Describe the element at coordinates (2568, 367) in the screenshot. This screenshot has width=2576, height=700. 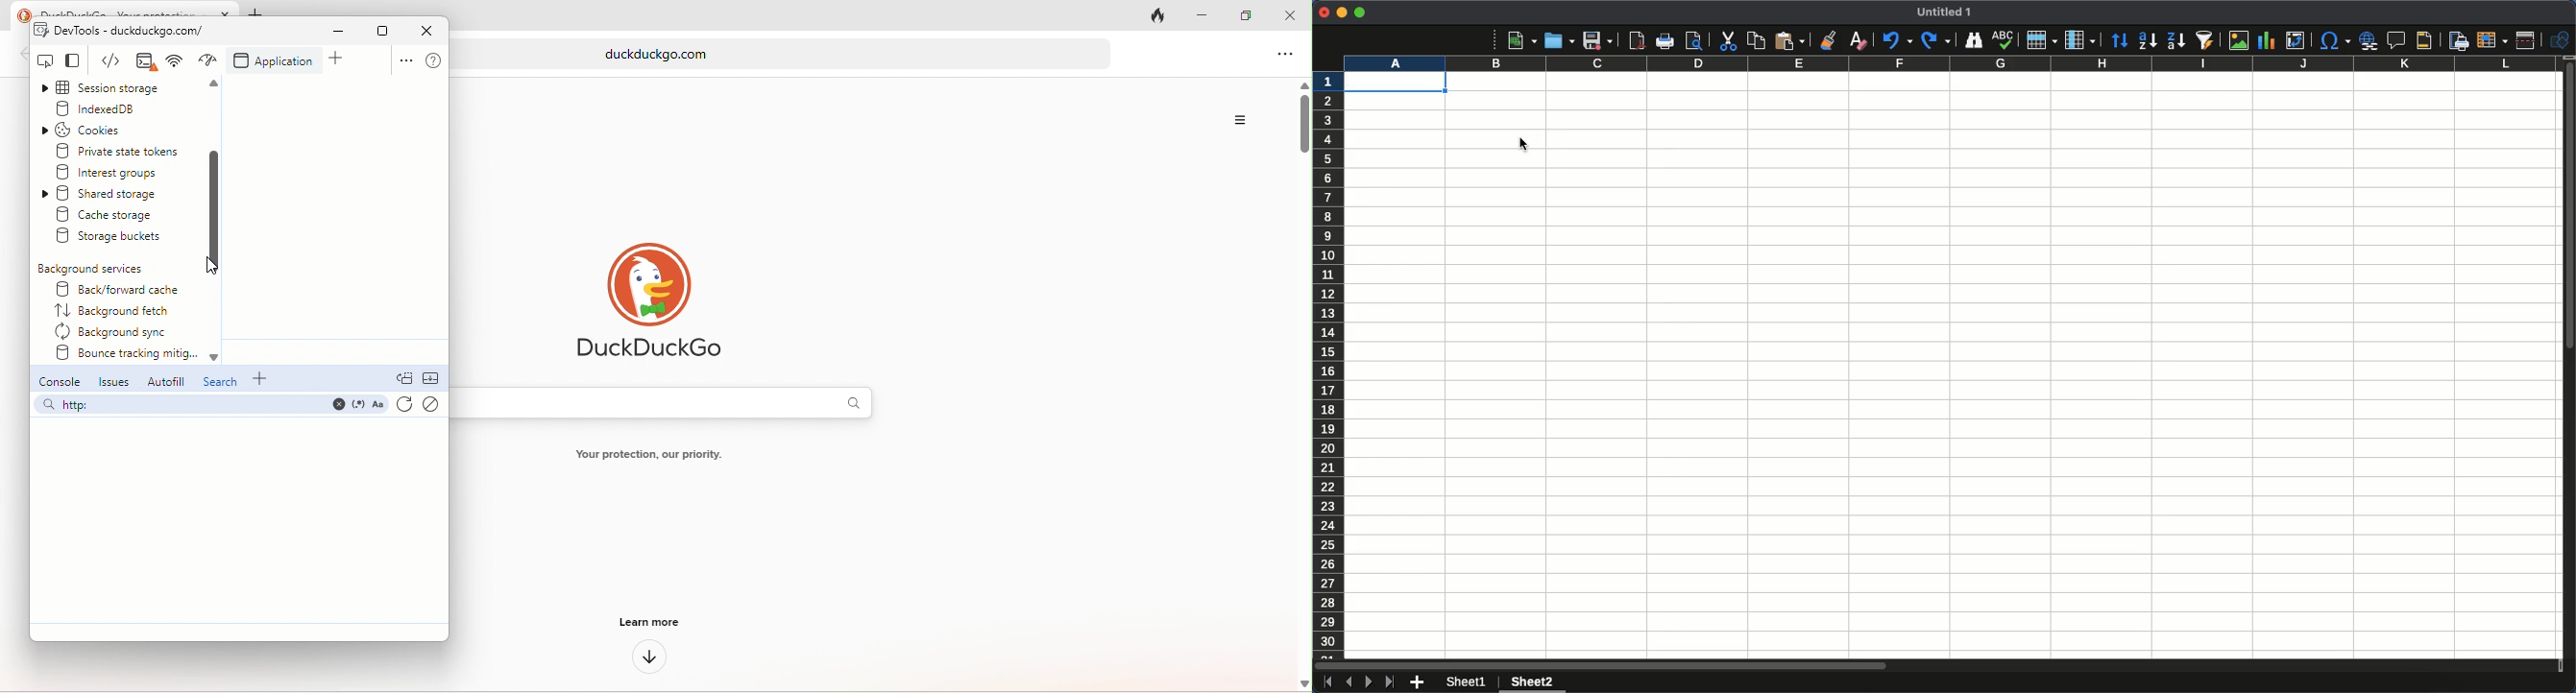
I see `Scroll` at that location.